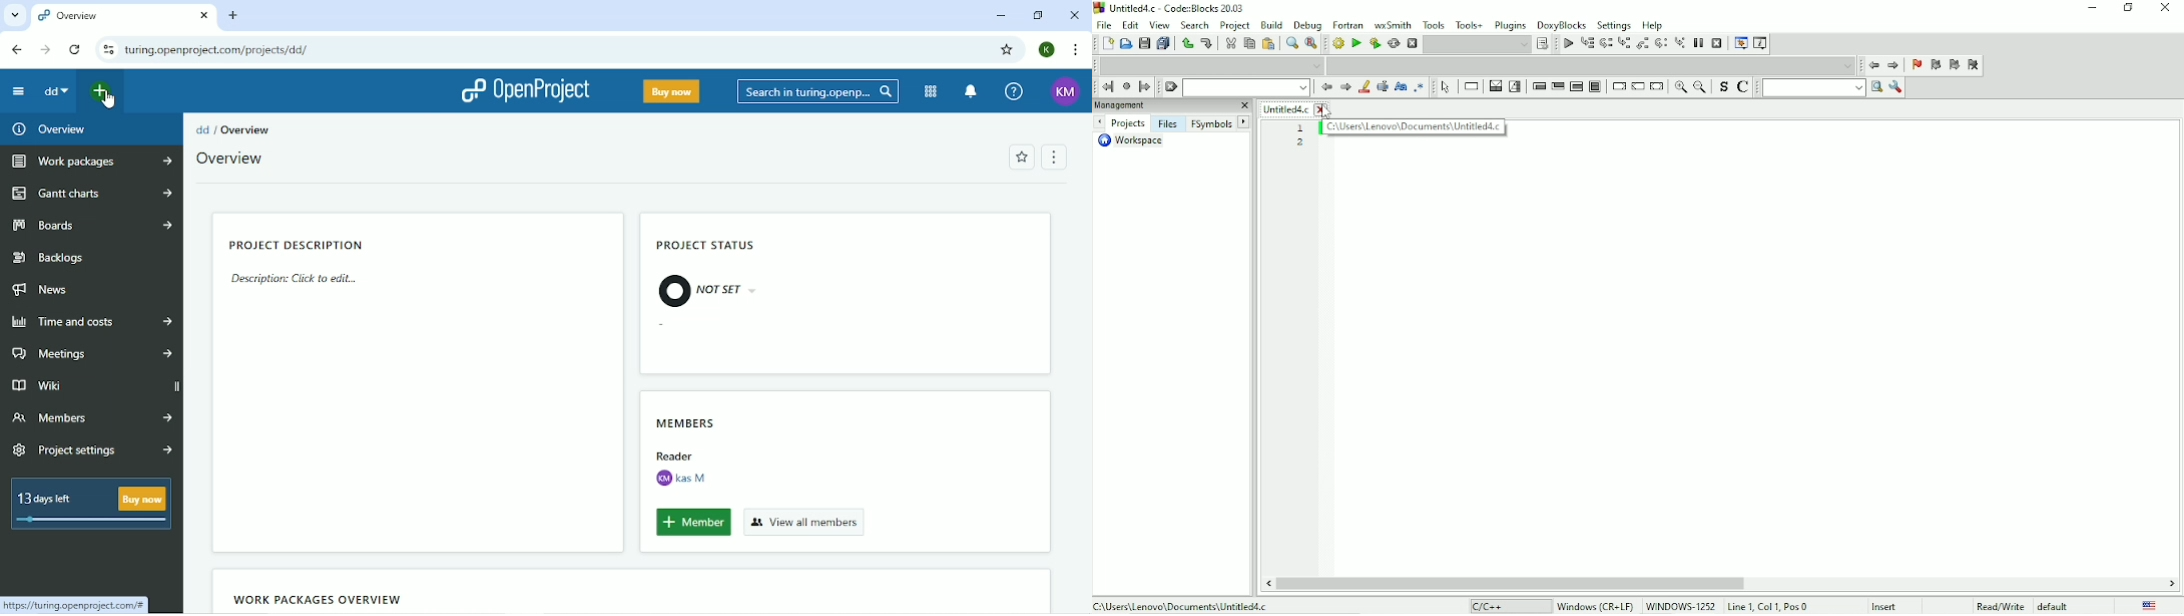 Image resolution: width=2184 pixels, height=616 pixels. What do you see at coordinates (687, 423) in the screenshot?
I see `Members` at bounding box center [687, 423].